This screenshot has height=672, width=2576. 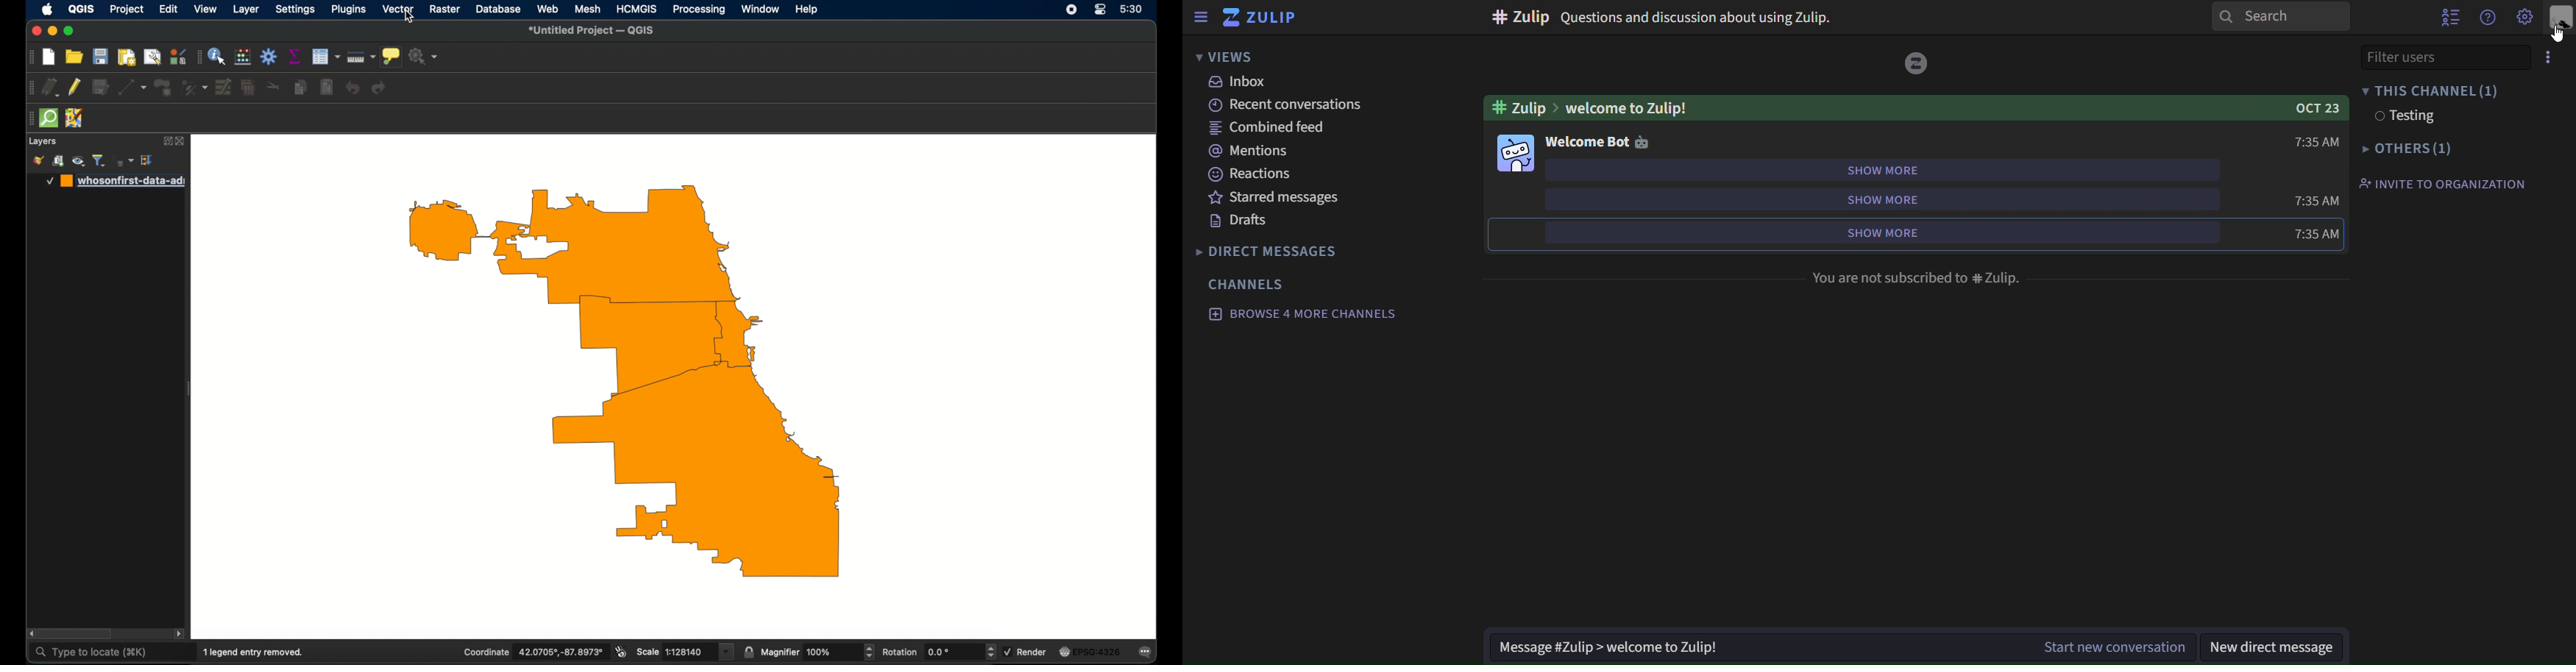 What do you see at coordinates (1839, 649) in the screenshot?
I see `start new conversation` at bounding box center [1839, 649].